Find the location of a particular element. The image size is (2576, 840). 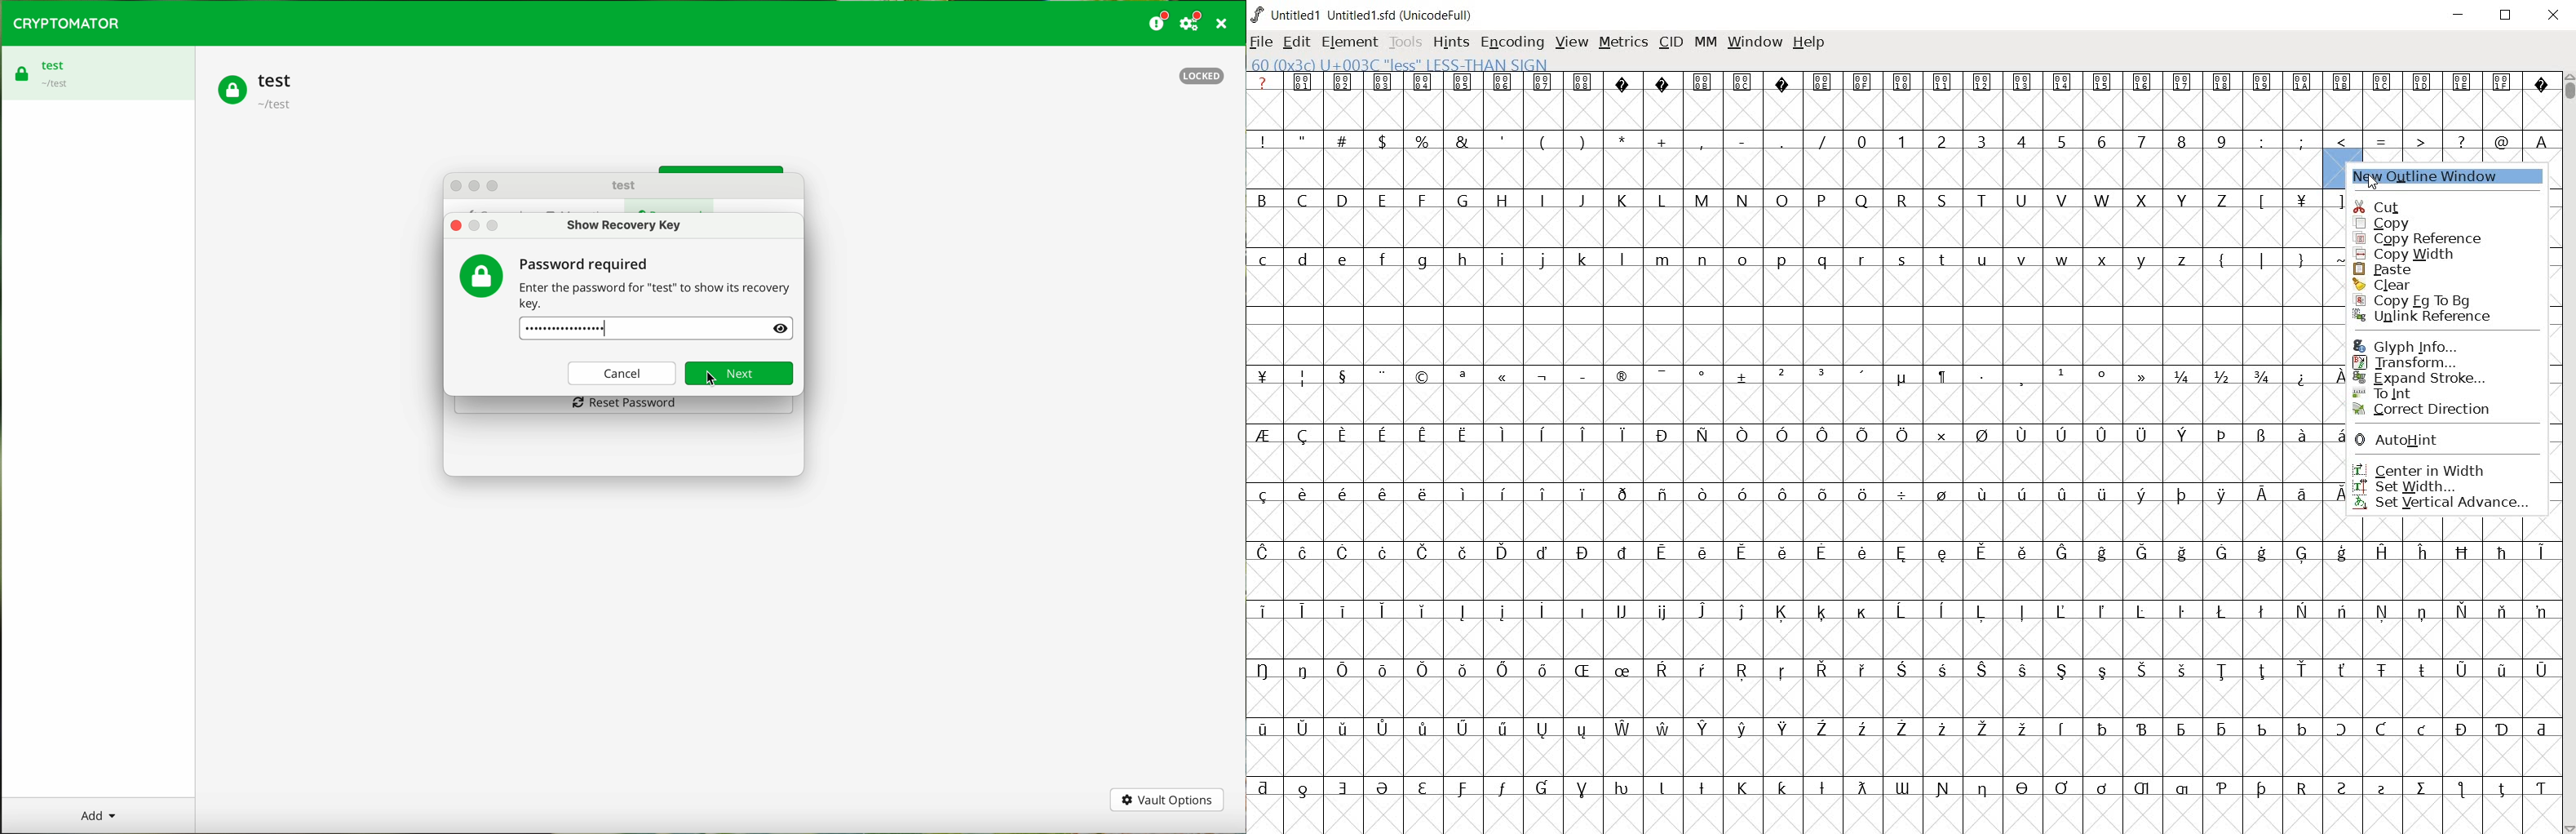

To Int is located at coordinates (2423, 393).